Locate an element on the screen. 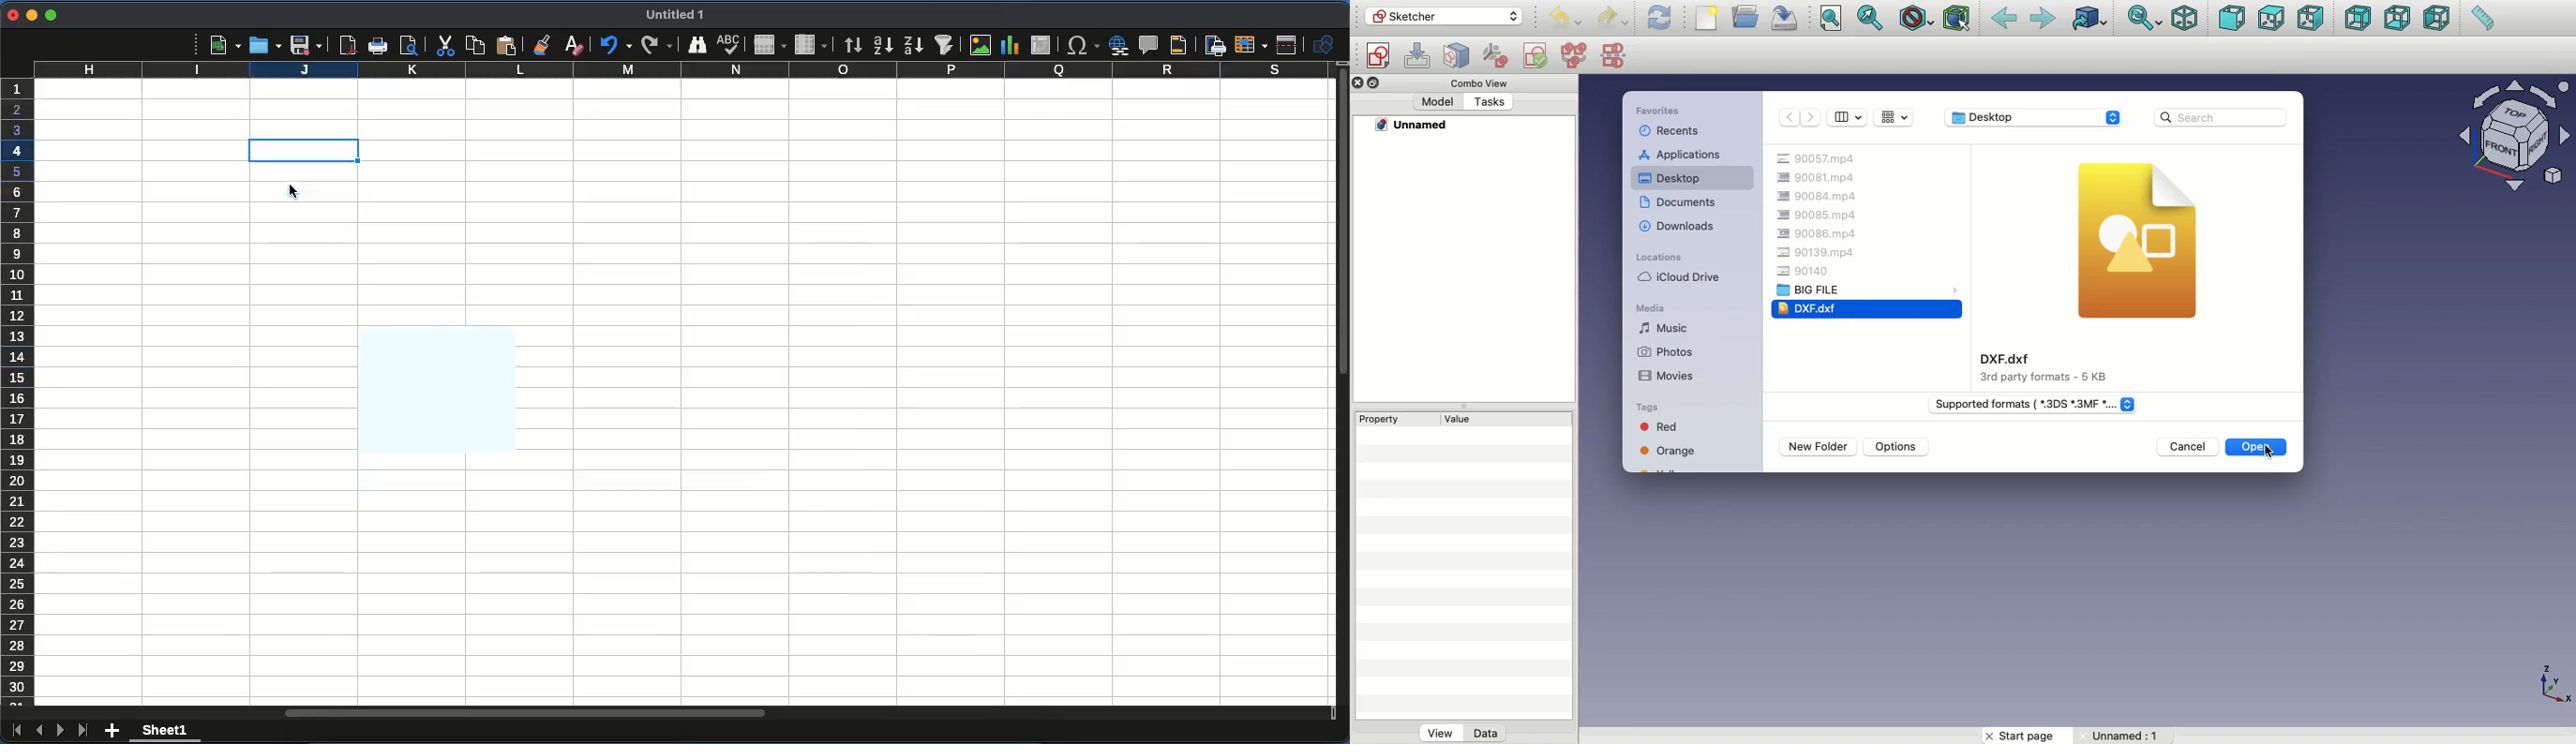  New folder is located at coordinates (1822, 447).